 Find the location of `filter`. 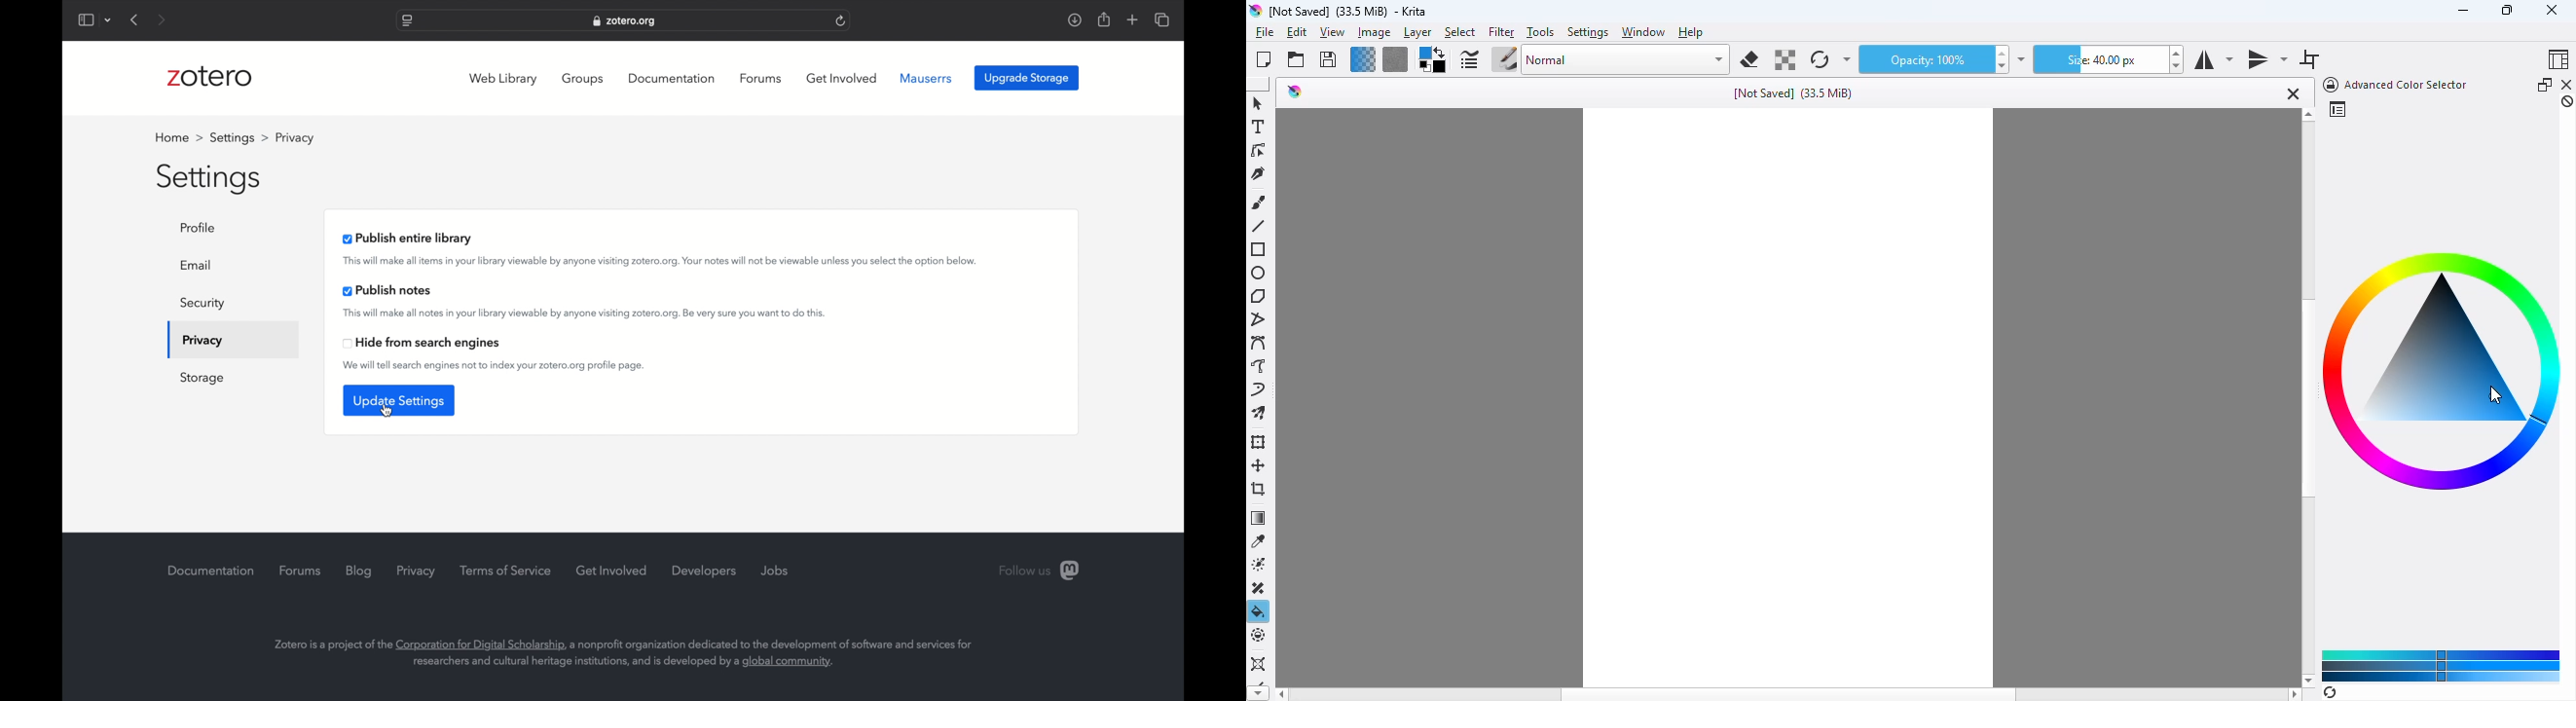

filter is located at coordinates (1501, 33).